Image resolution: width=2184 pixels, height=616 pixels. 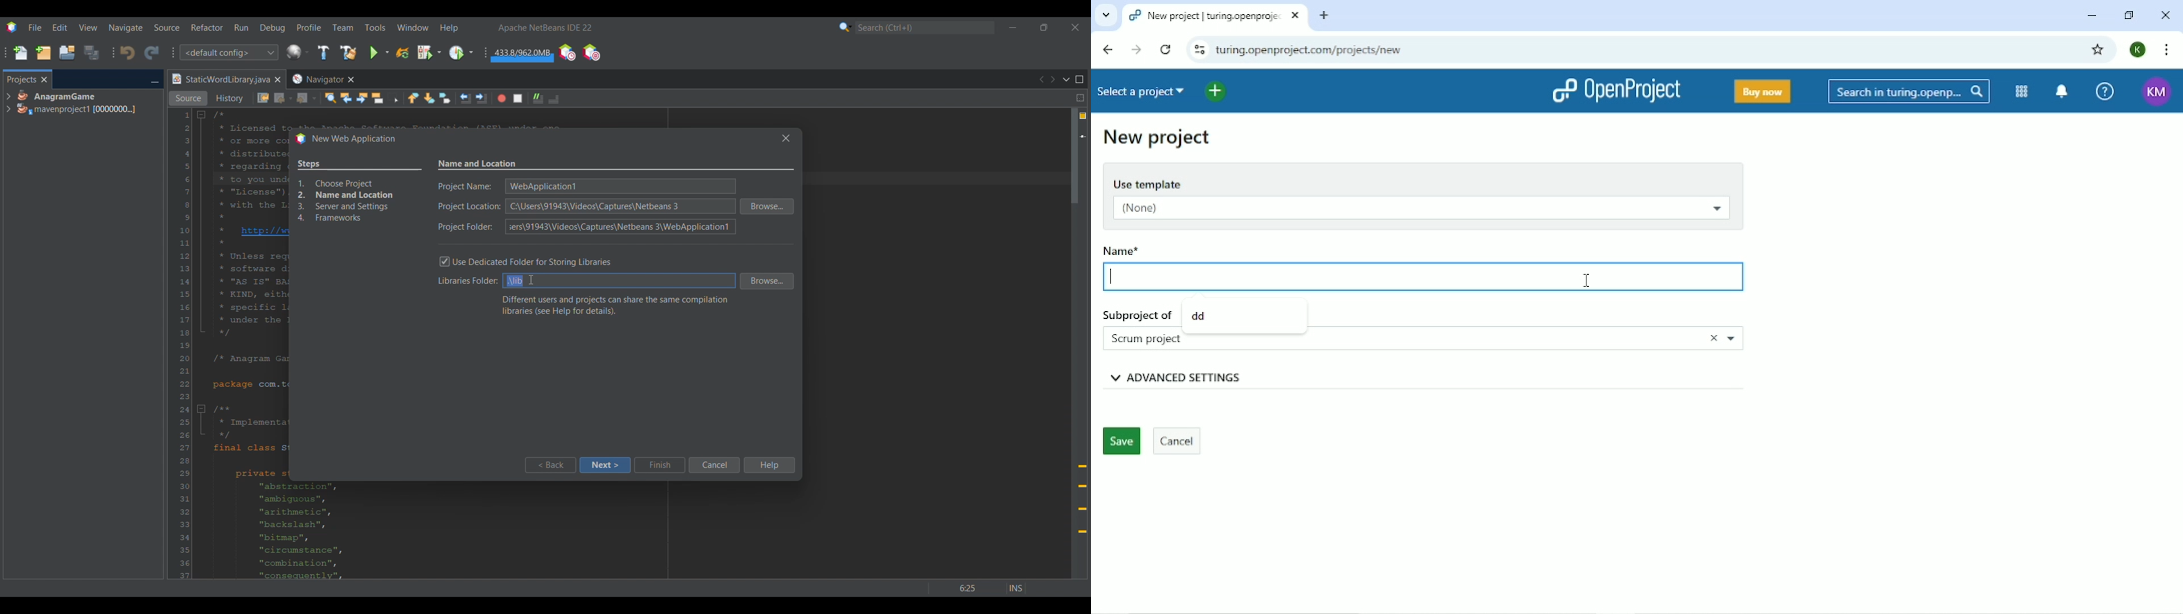 I want to click on Other tab, so click(x=322, y=79).